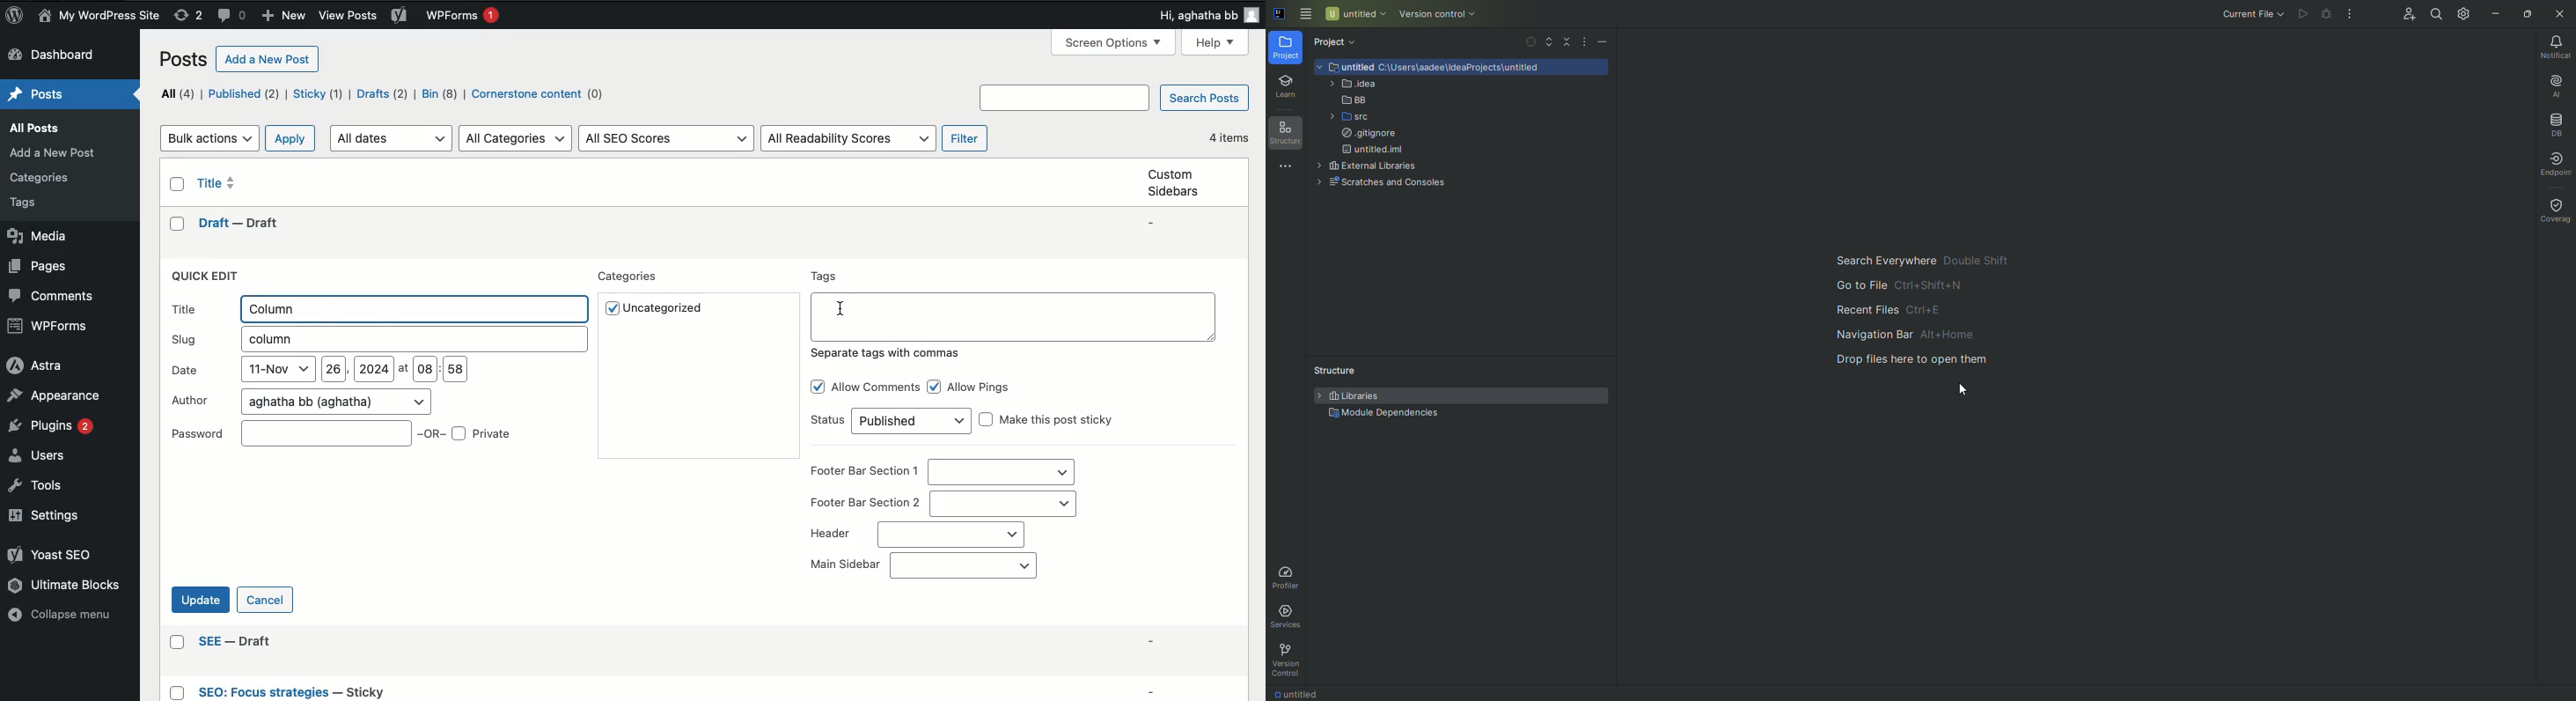 The width and height of the screenshot is (2576, 728). Describe the element at coordinates (57, 396) in the screenshot. I see `Appearance` at that location.